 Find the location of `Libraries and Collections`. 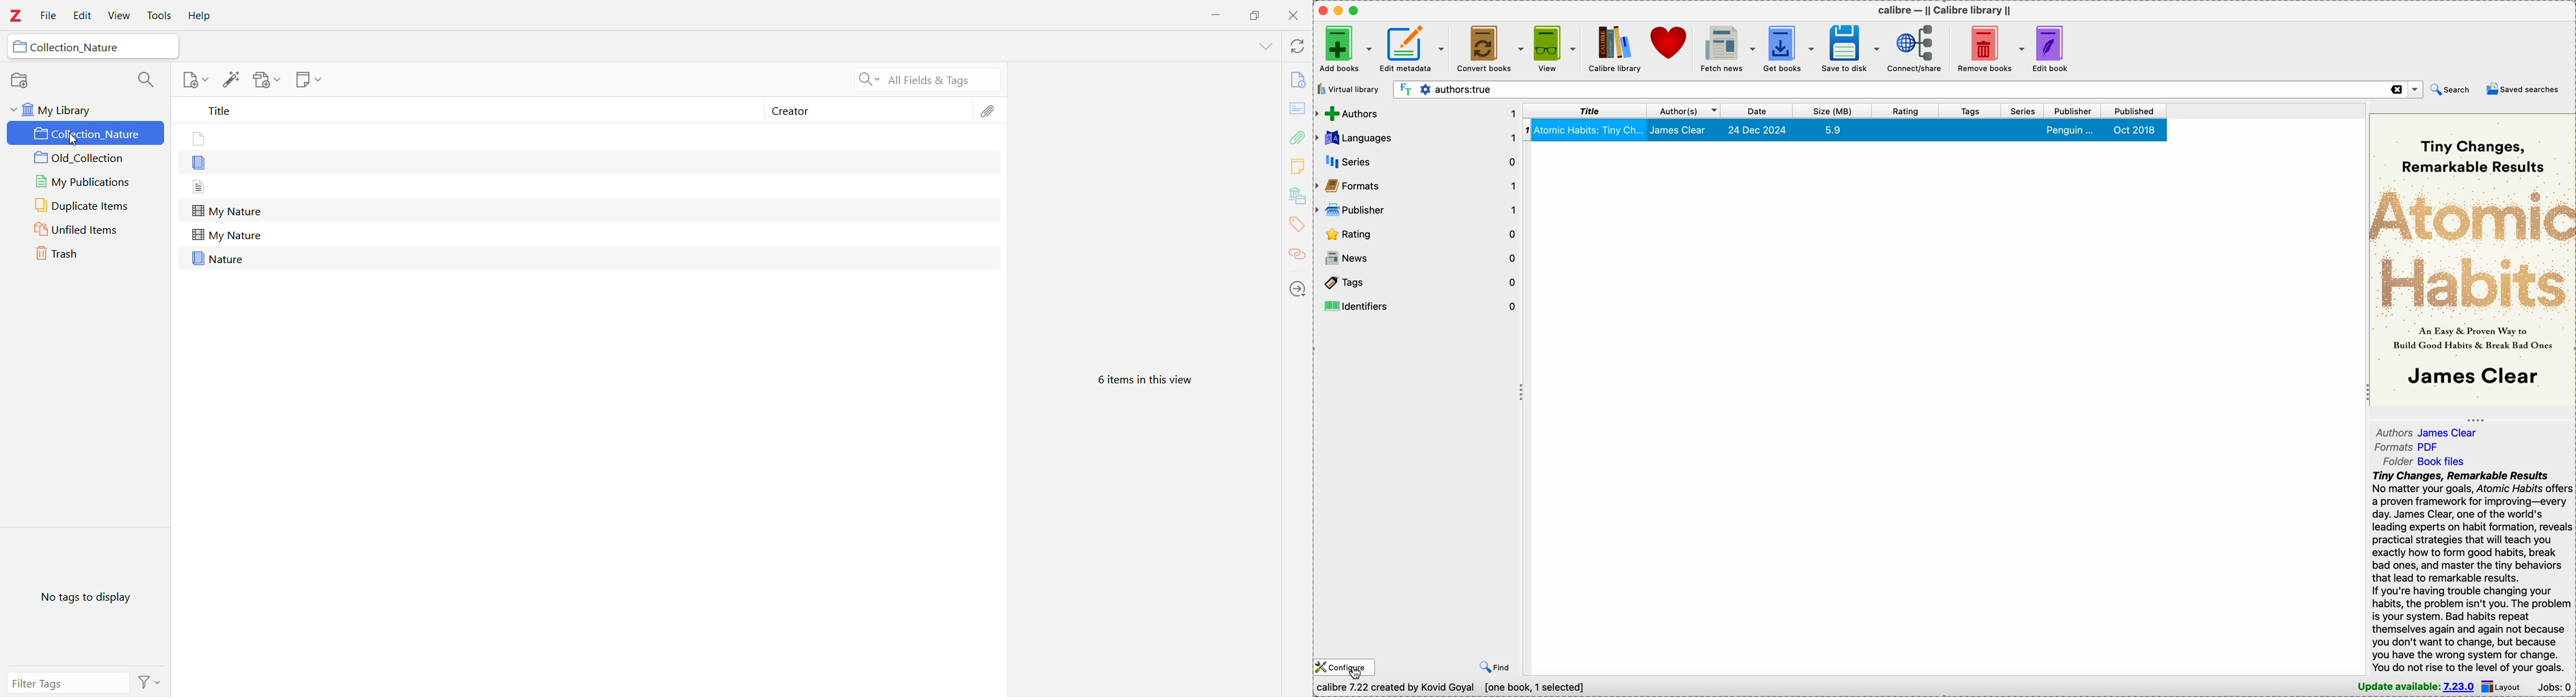

Libraries and Collections is located at coordinates (1297, 197).